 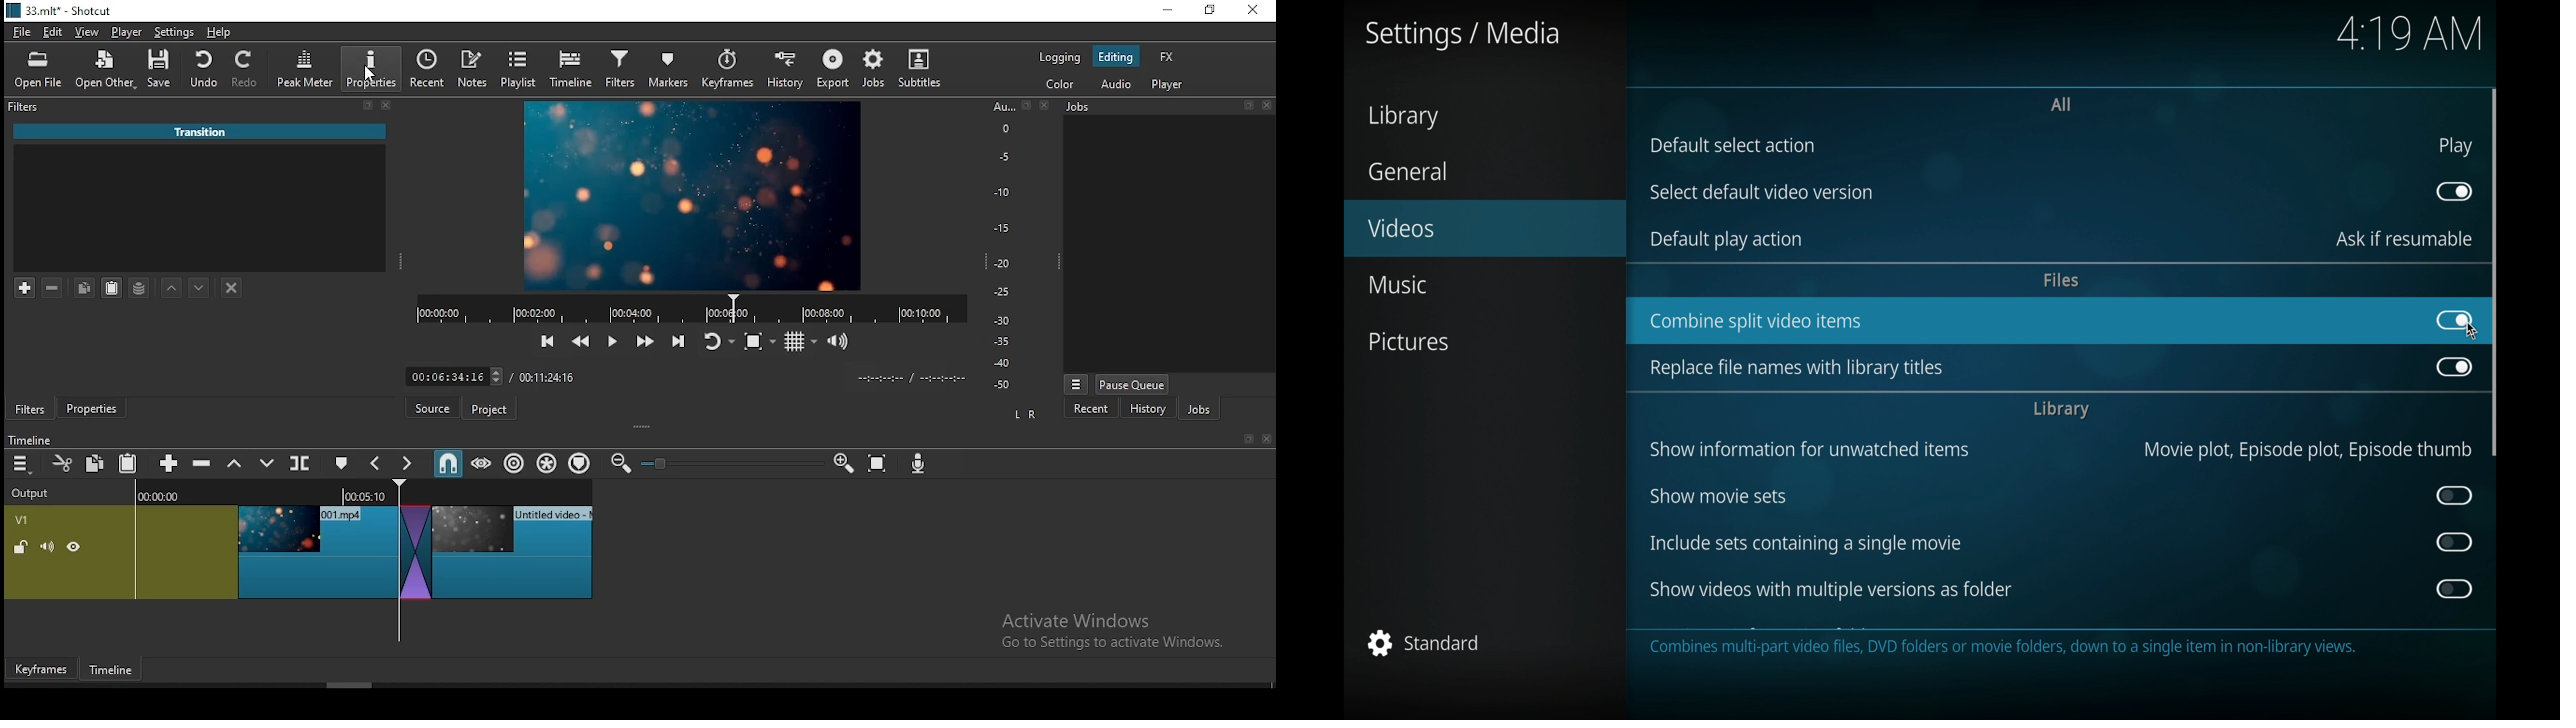 What do you see at coordinates (298, 547) in the screenshot?
I see `video track` at bounding box center [298, 547].